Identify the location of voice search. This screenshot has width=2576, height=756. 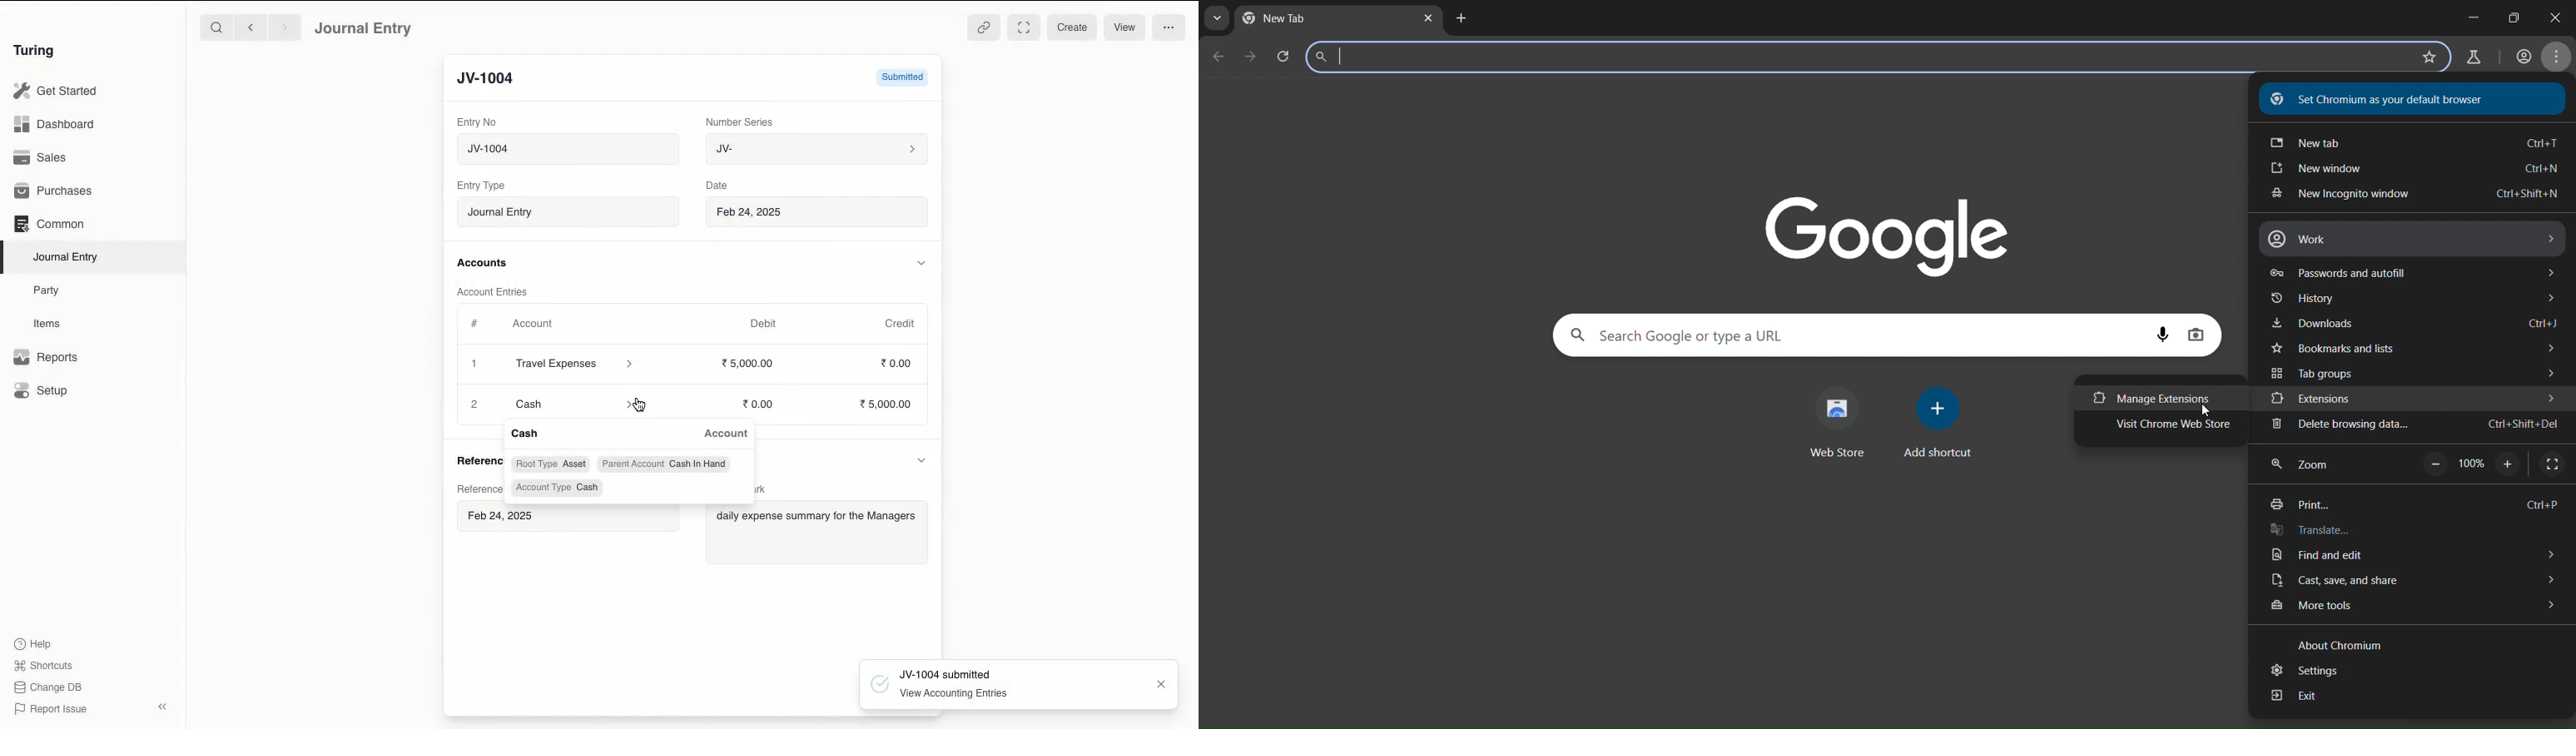
(2163, 333).